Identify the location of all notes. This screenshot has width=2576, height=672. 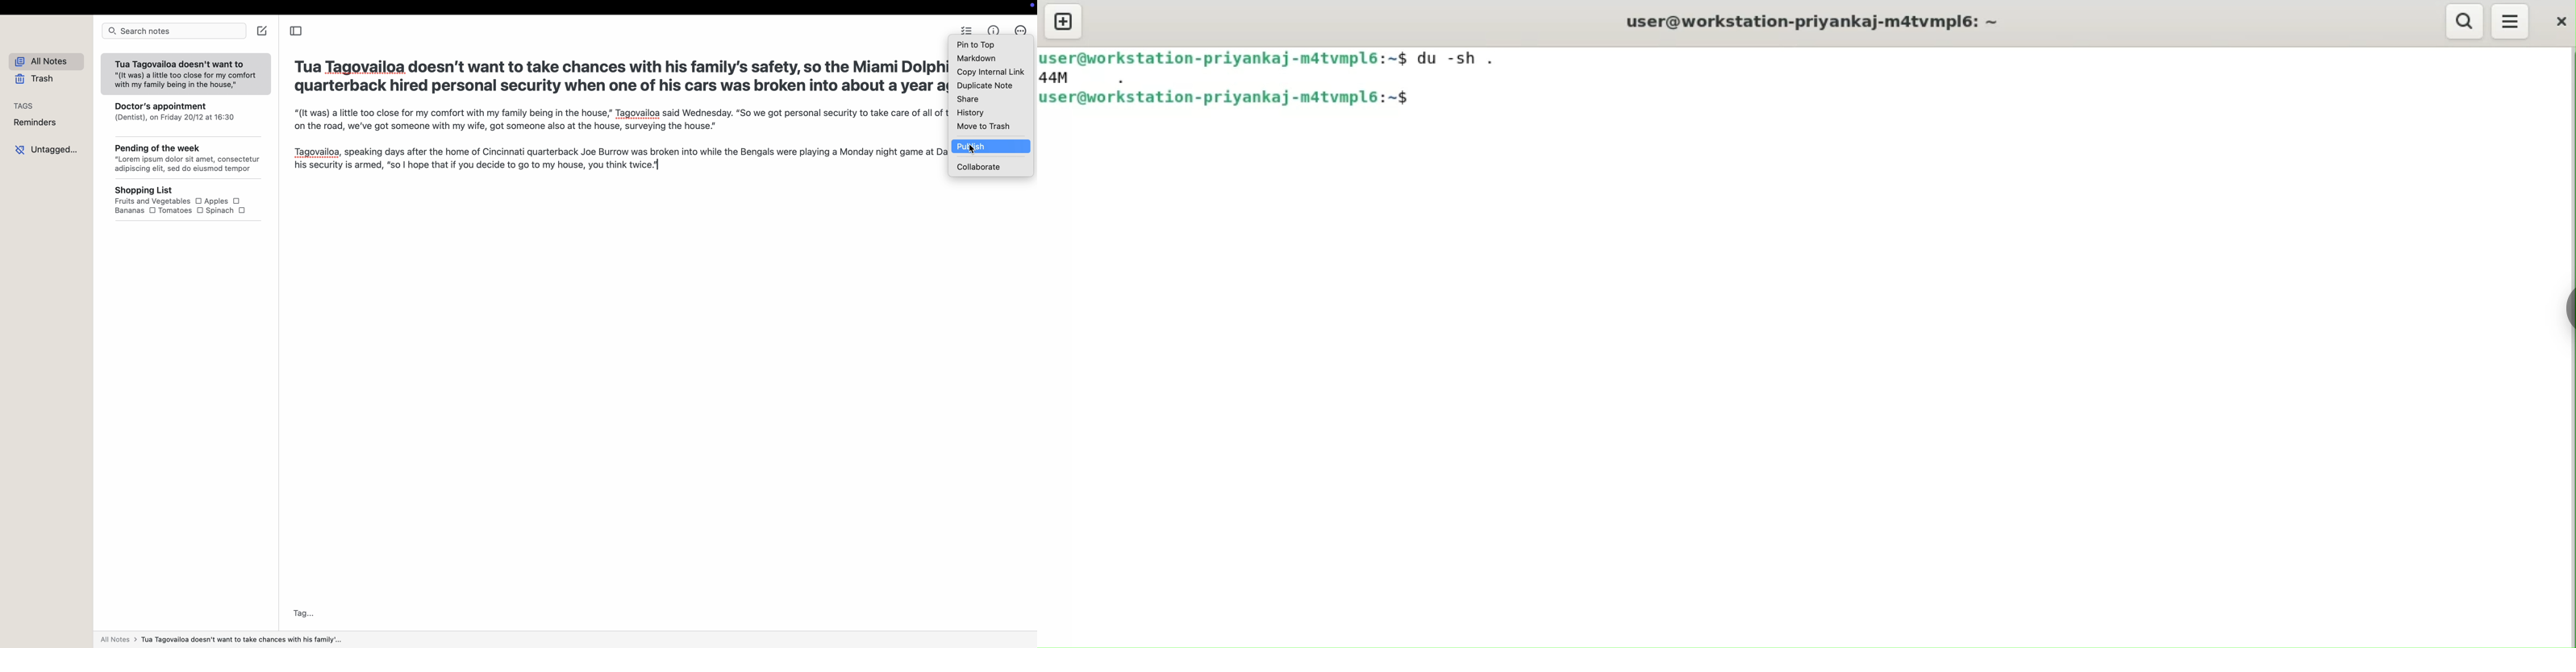
(220, 641).